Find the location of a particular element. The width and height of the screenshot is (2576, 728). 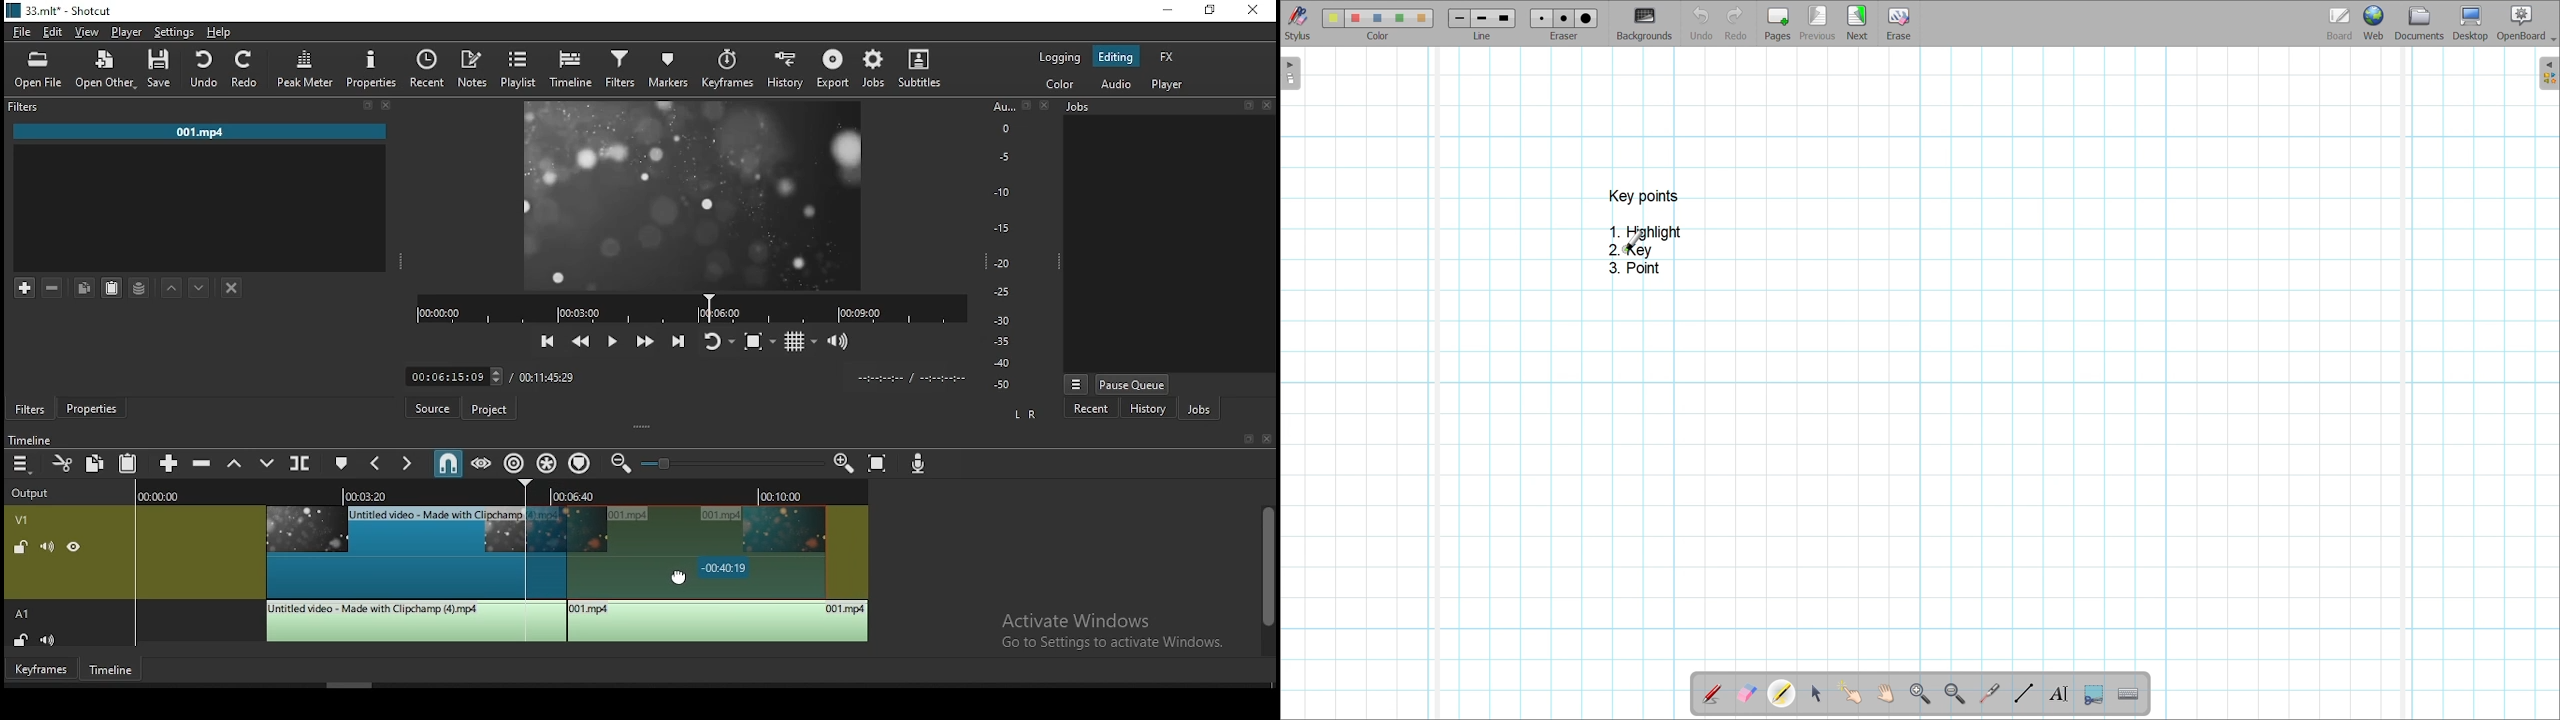

zoom in or zoom out slider is located at coordinates (734, 463).